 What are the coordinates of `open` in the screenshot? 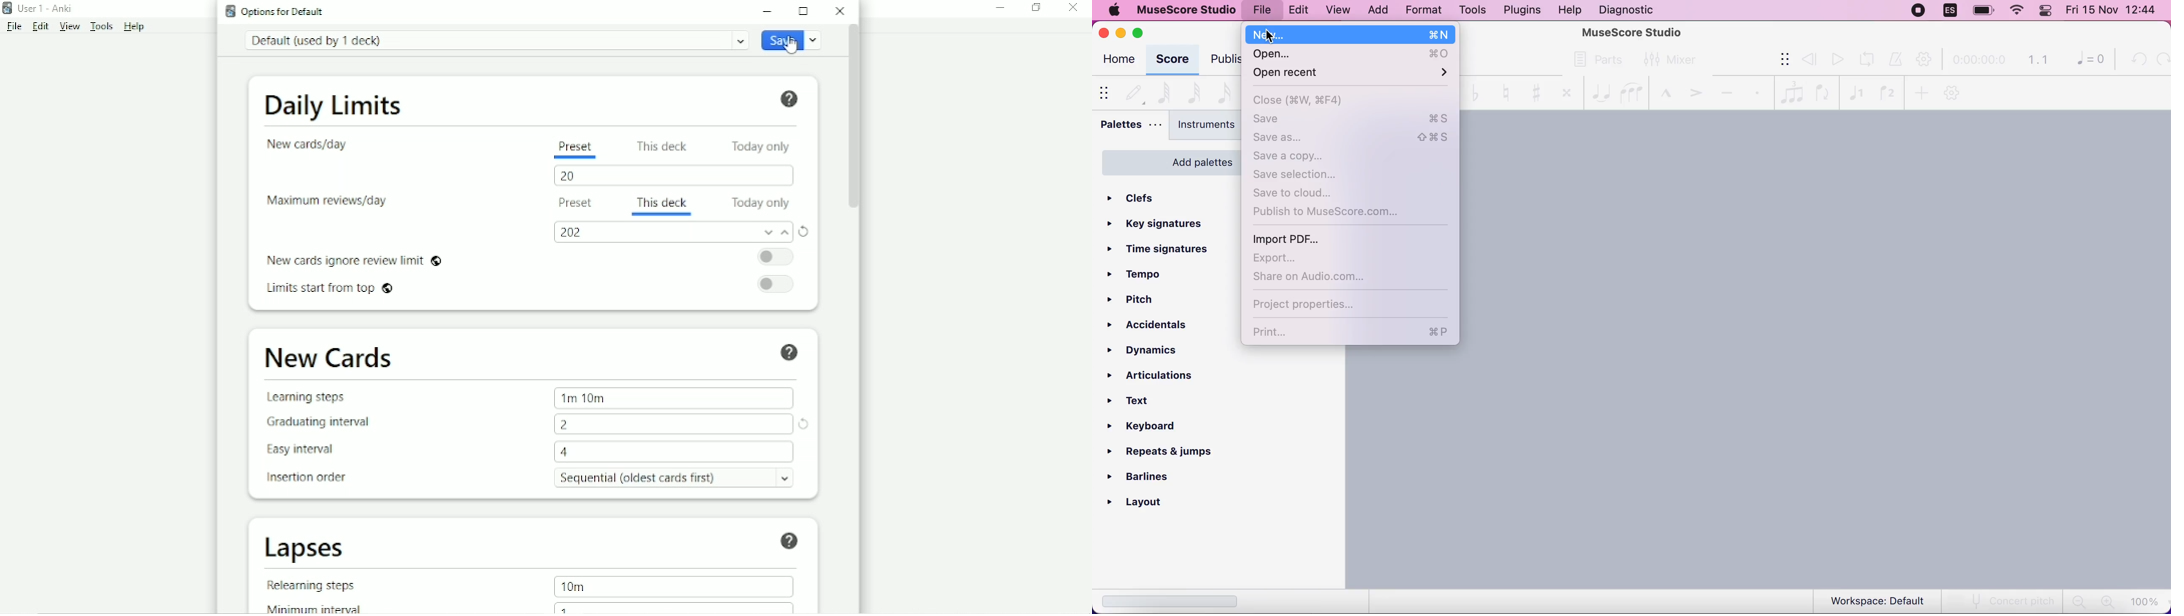 It's located at (1354, 53).